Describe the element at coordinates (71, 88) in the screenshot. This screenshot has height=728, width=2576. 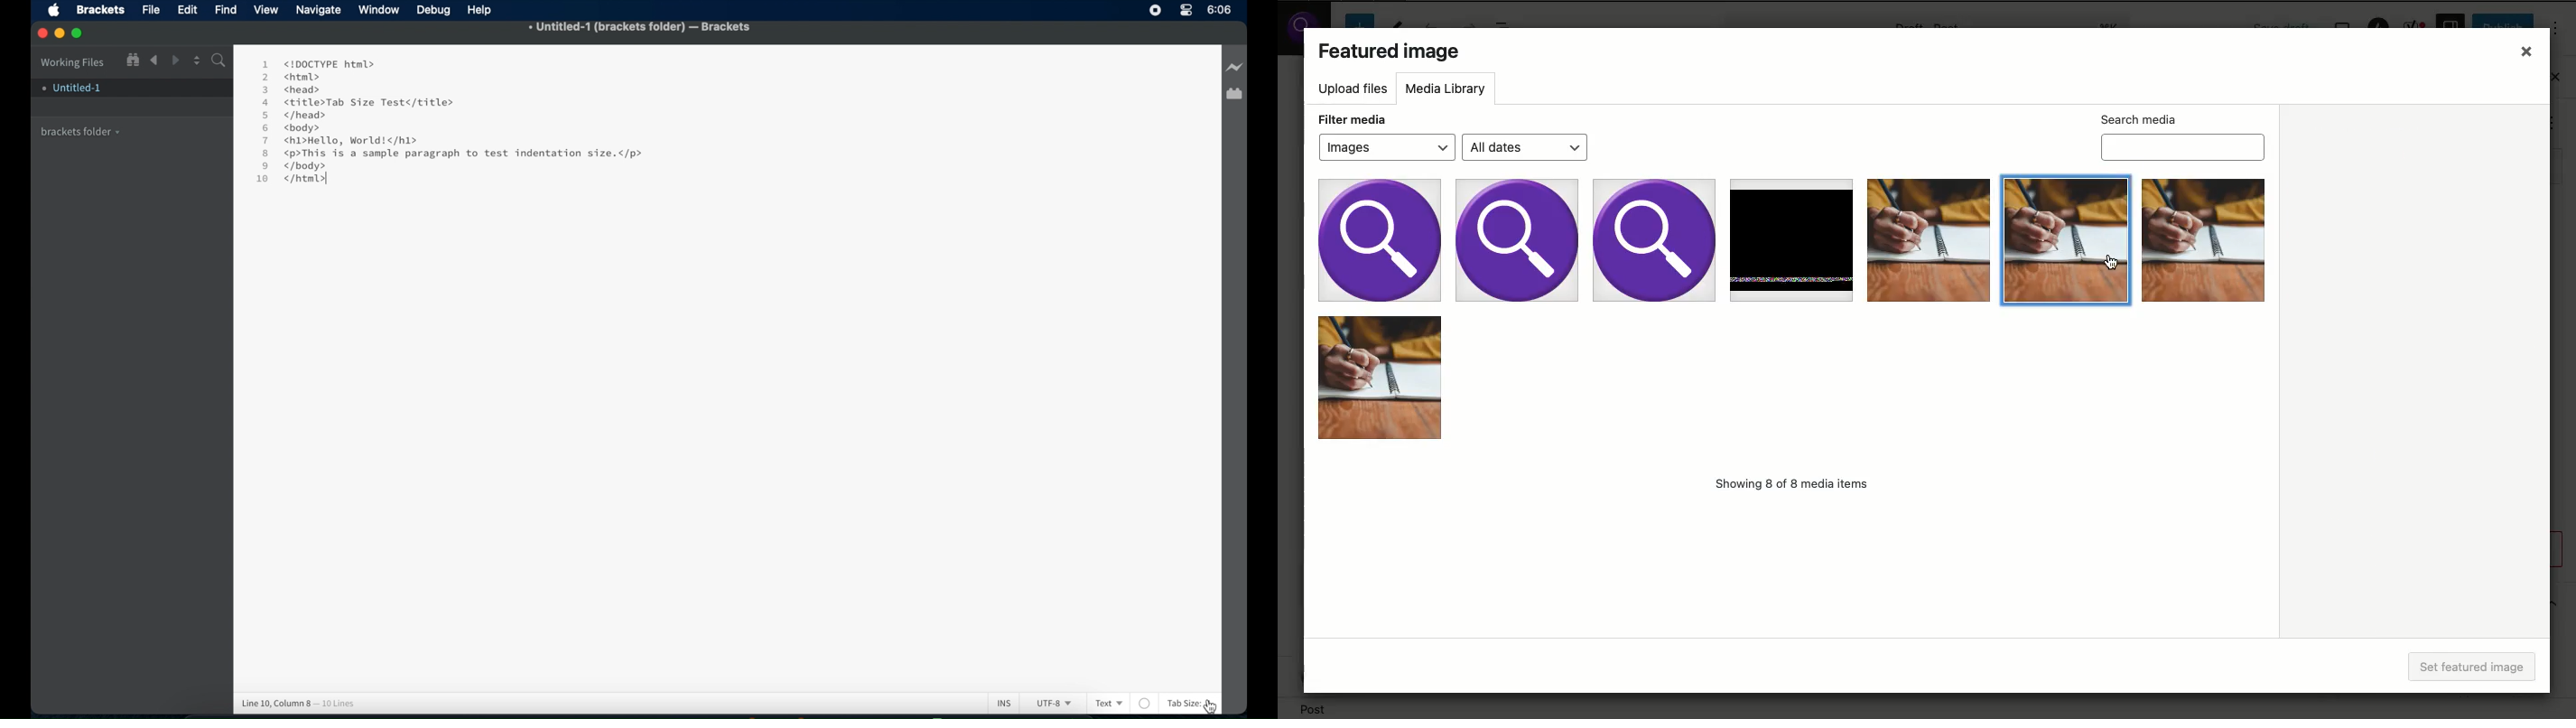
I see `. Untitled-1` at that location.